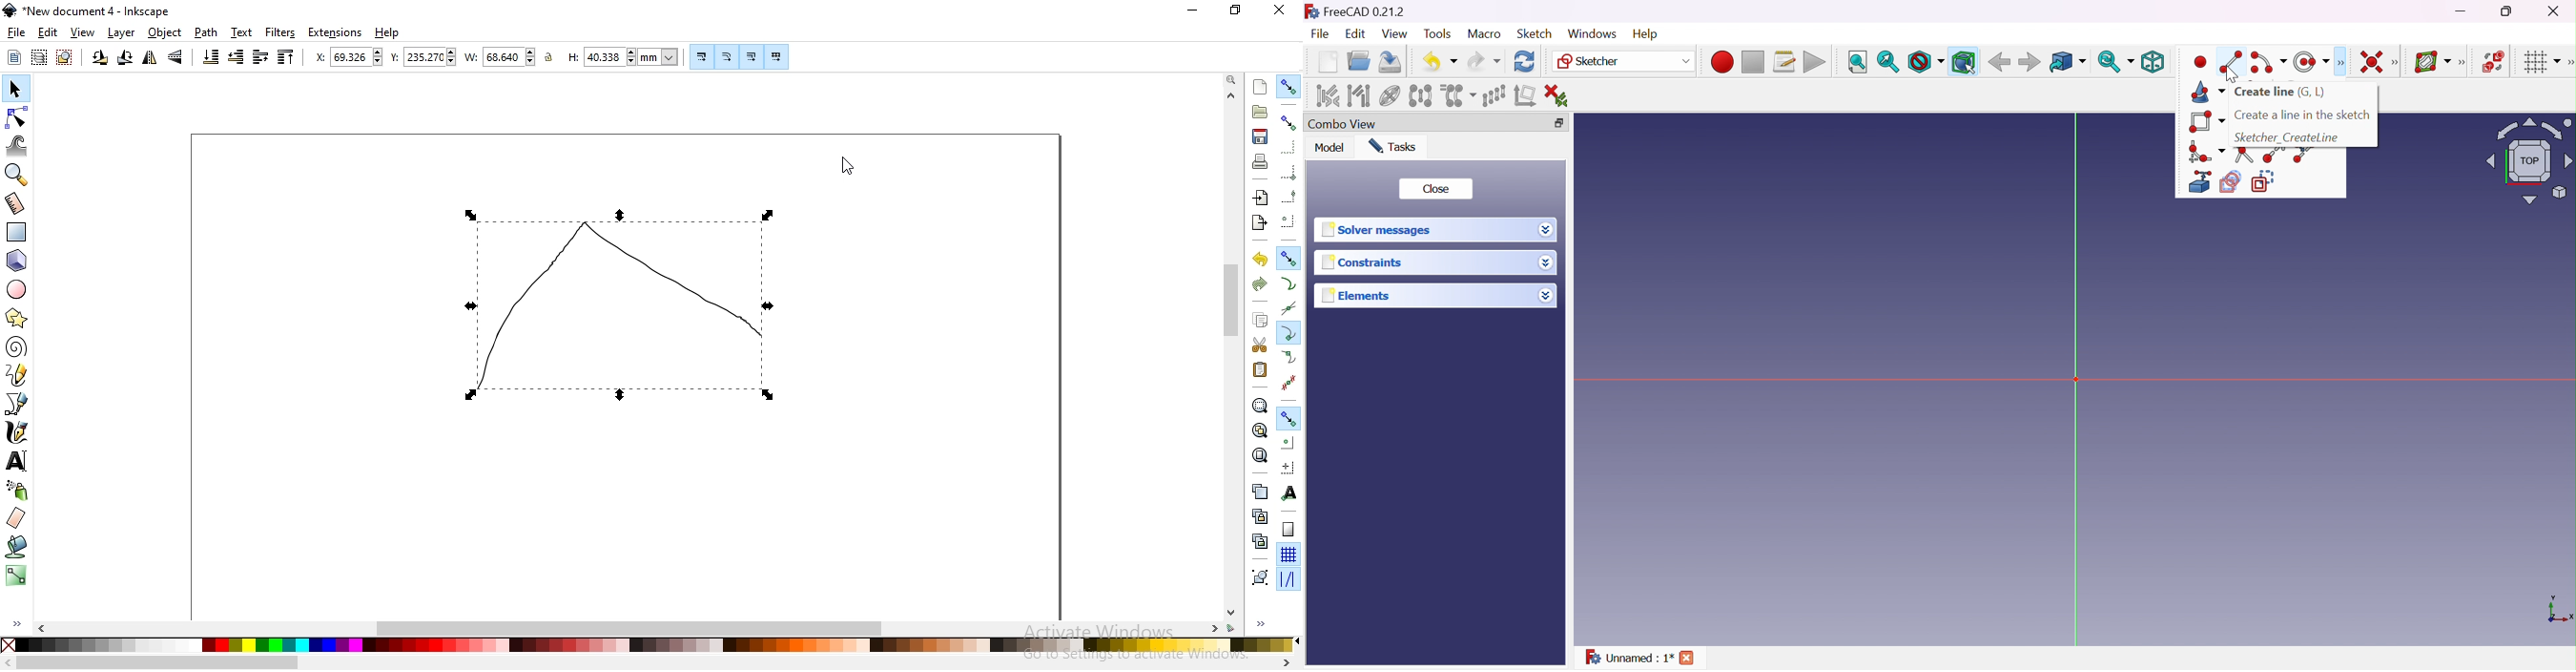  I want to click on Split edge, so click(2304, 156).